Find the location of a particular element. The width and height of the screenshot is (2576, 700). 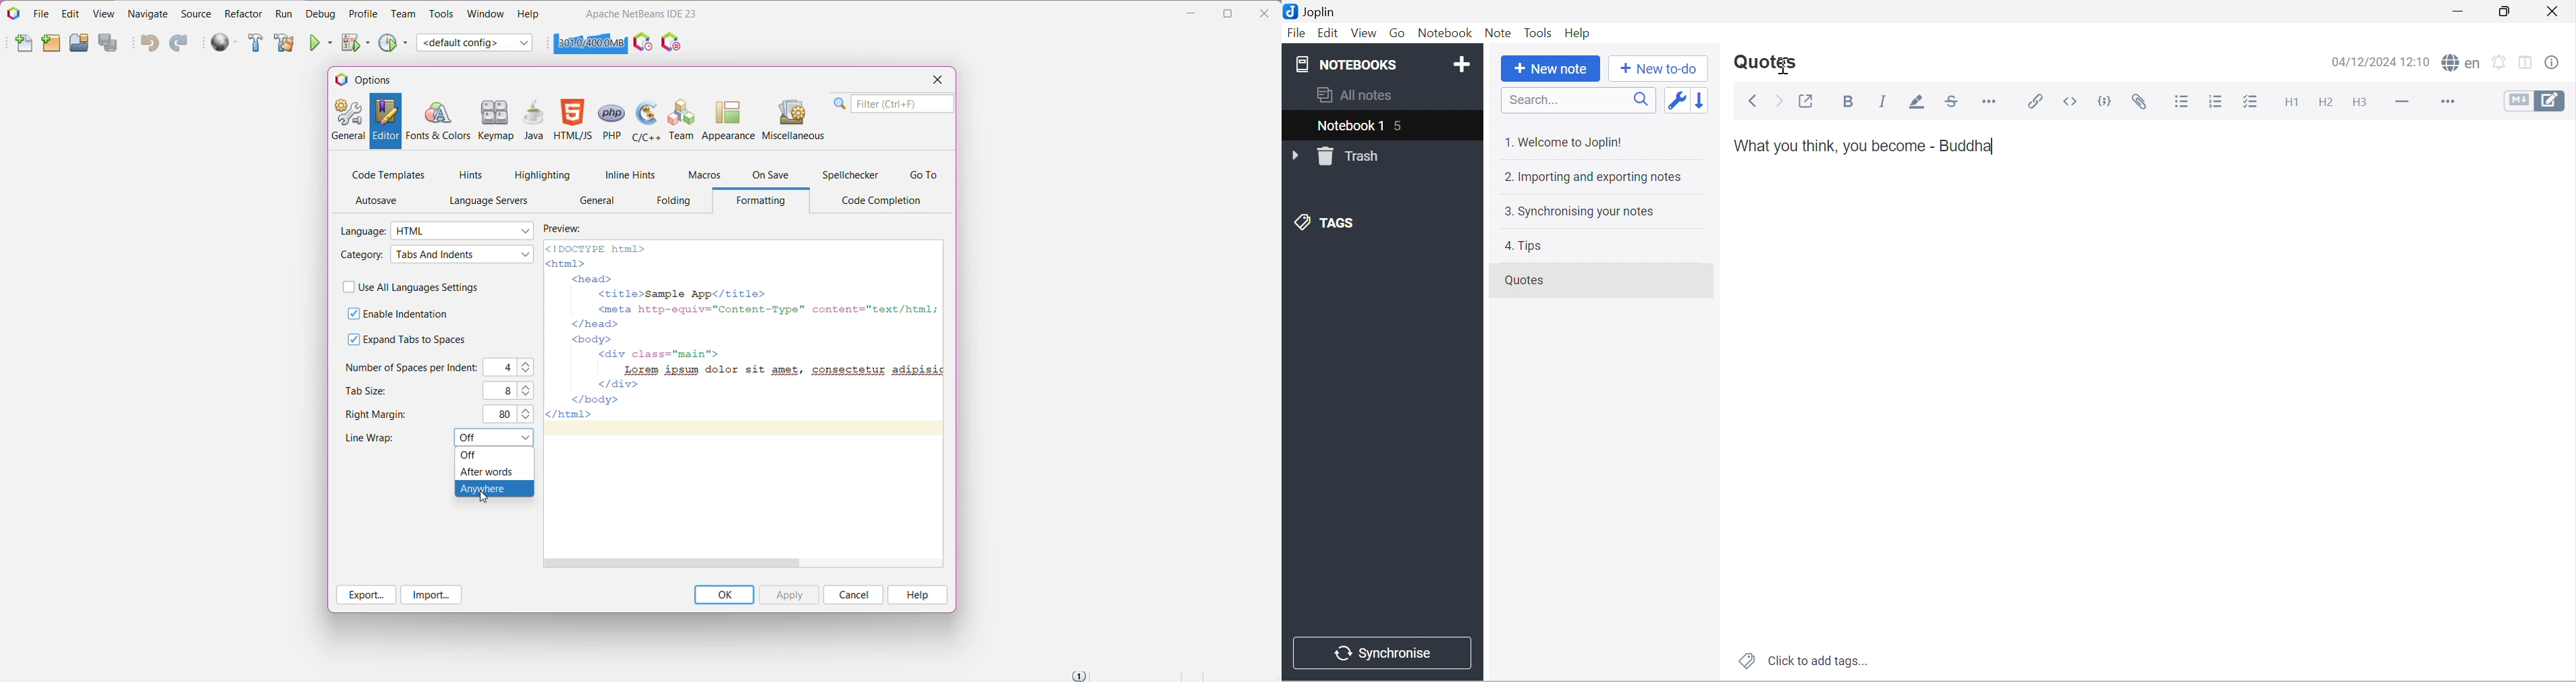

Numbered list is located at coordinates (2215, 103).